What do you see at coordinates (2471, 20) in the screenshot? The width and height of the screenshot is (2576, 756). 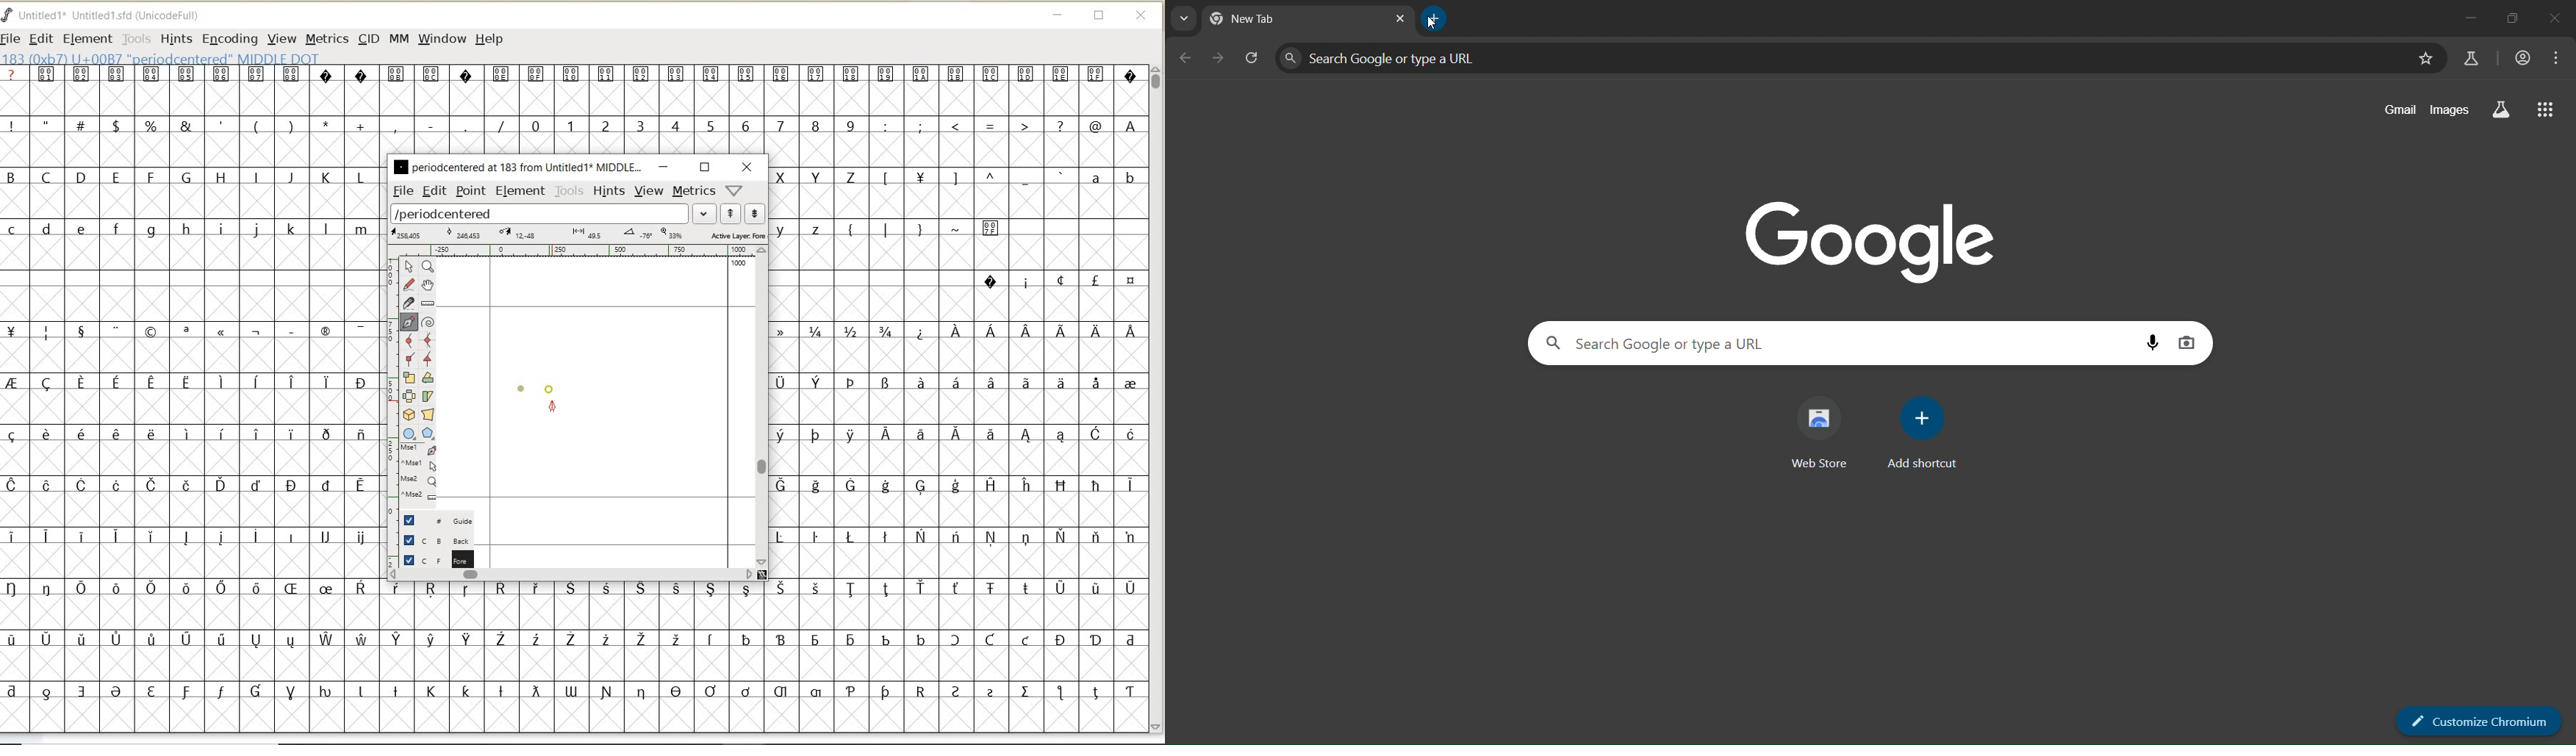 I see `minimize` at bounding box center [2471, 20].